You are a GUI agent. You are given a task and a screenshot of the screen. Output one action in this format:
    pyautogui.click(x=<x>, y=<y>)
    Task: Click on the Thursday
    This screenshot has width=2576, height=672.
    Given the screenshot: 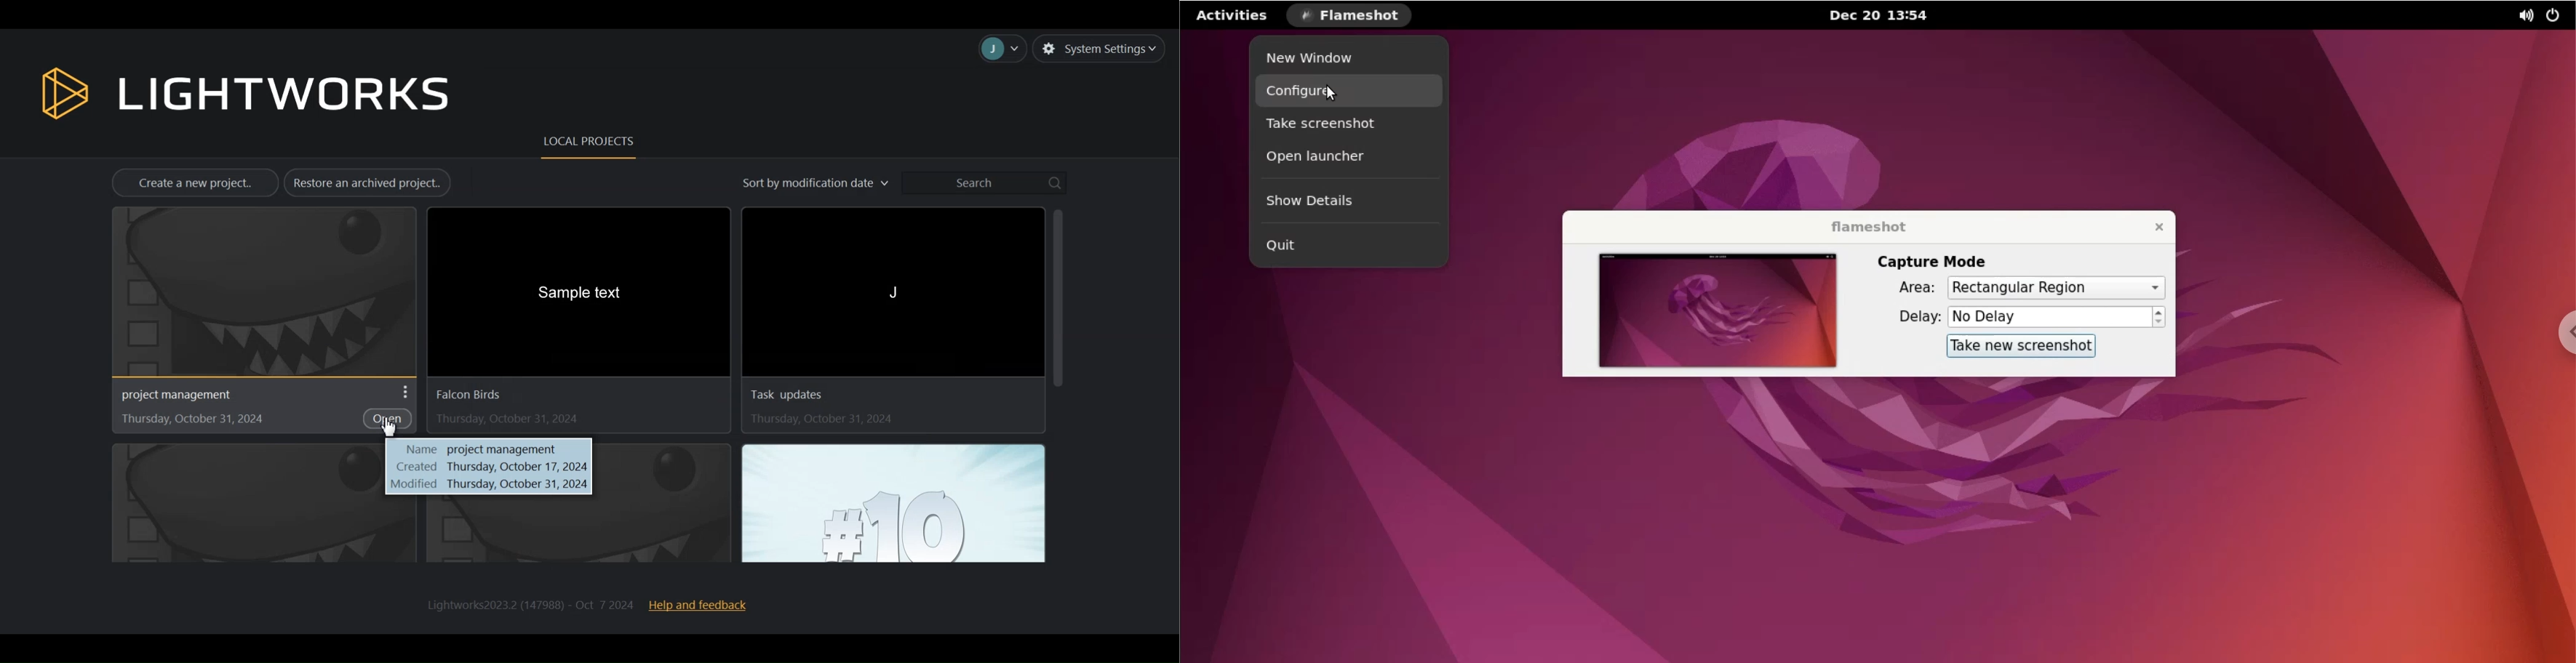 What is the action you would take?
    pyautogui.click(x=831, y=419)
    